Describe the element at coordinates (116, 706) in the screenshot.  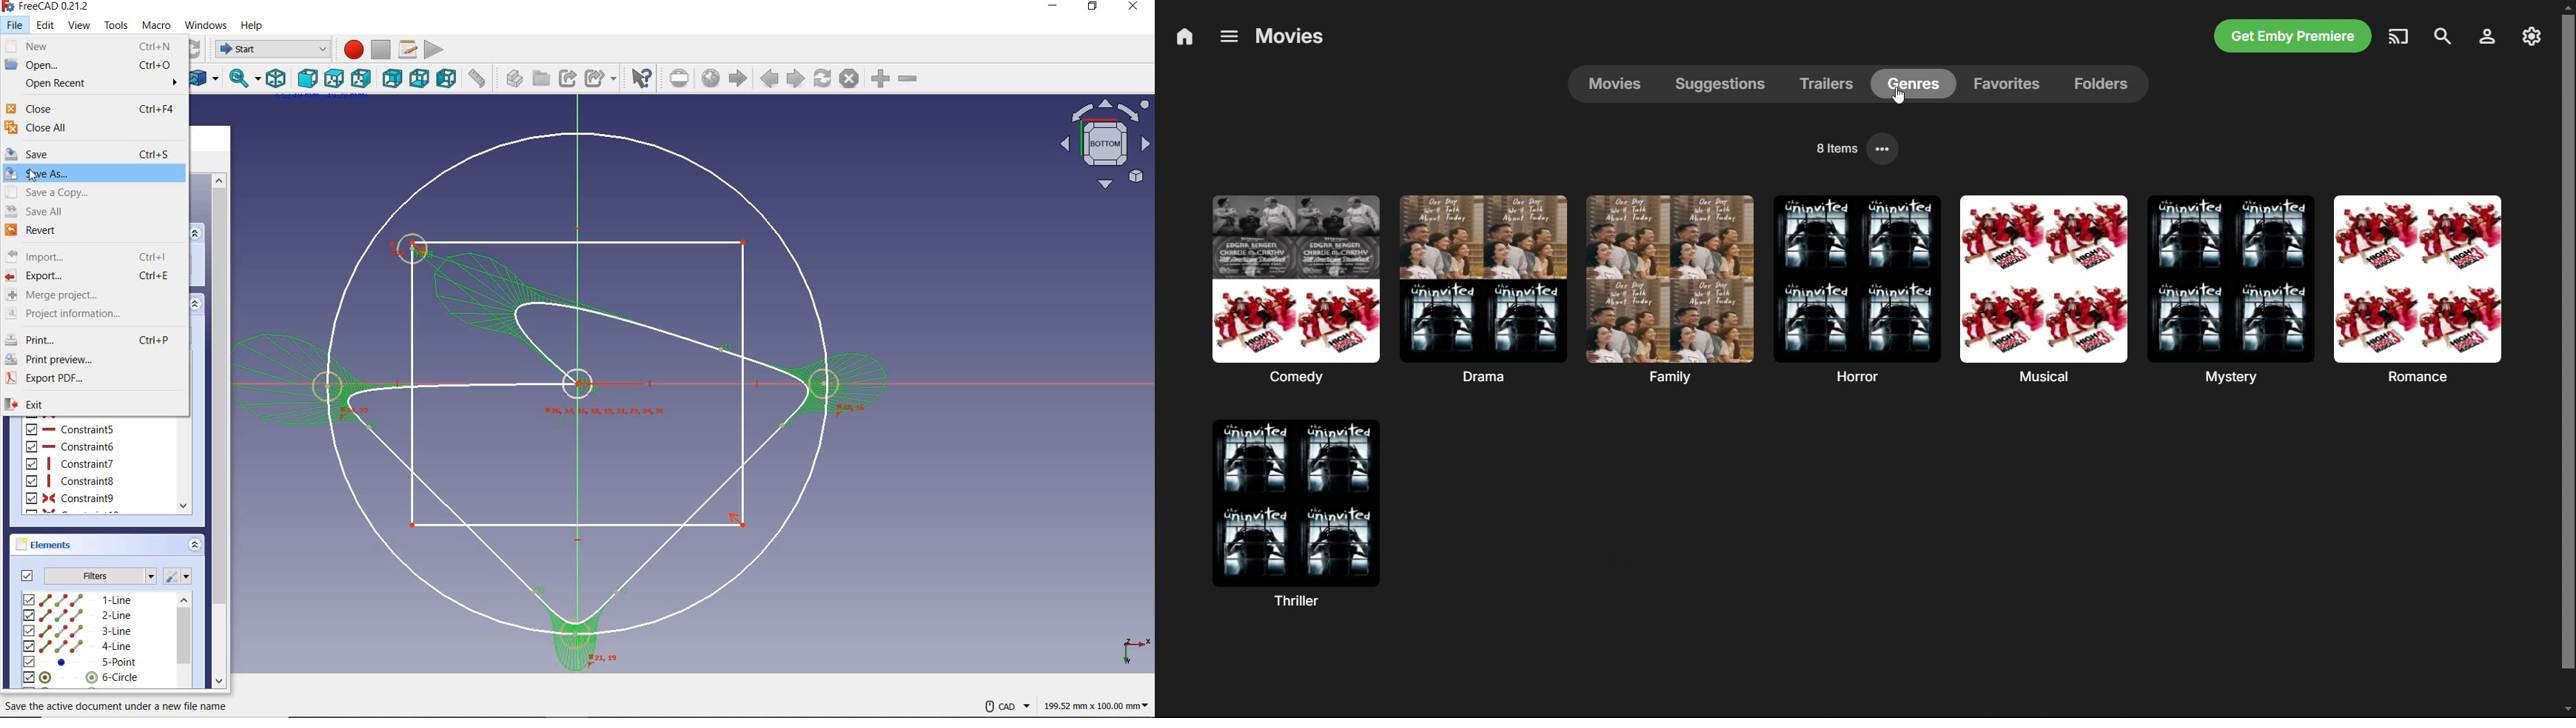
I see `save the active document under a new file name` at that location.